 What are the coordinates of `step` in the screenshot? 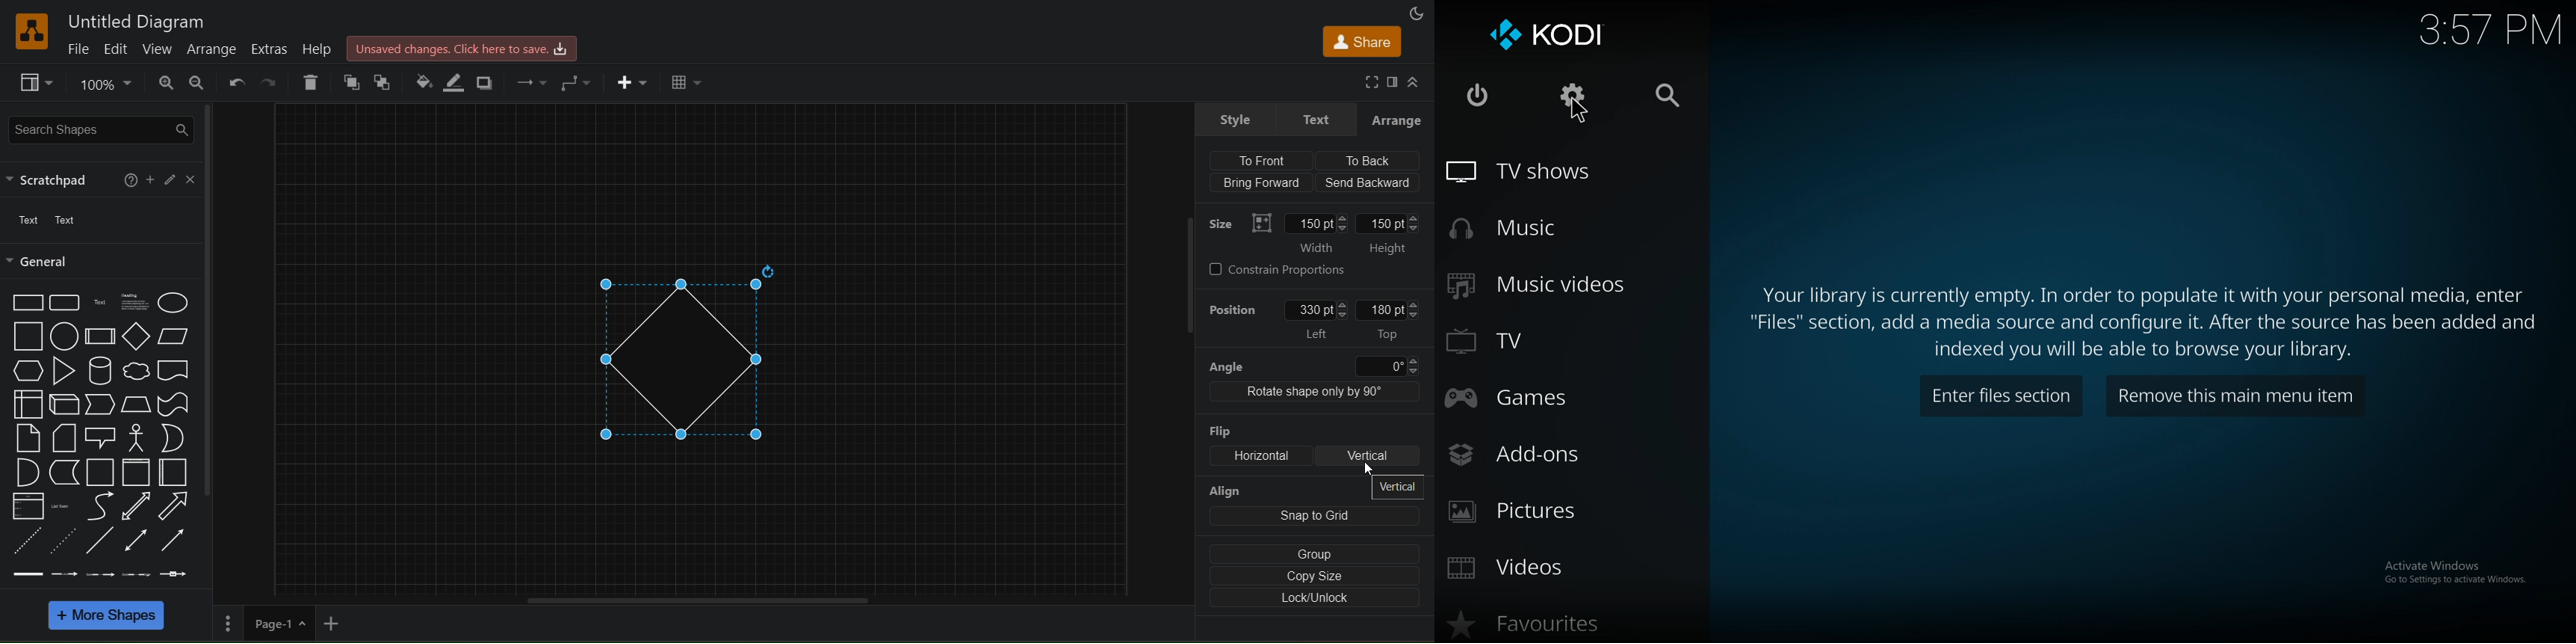 It's located at (101, 404).